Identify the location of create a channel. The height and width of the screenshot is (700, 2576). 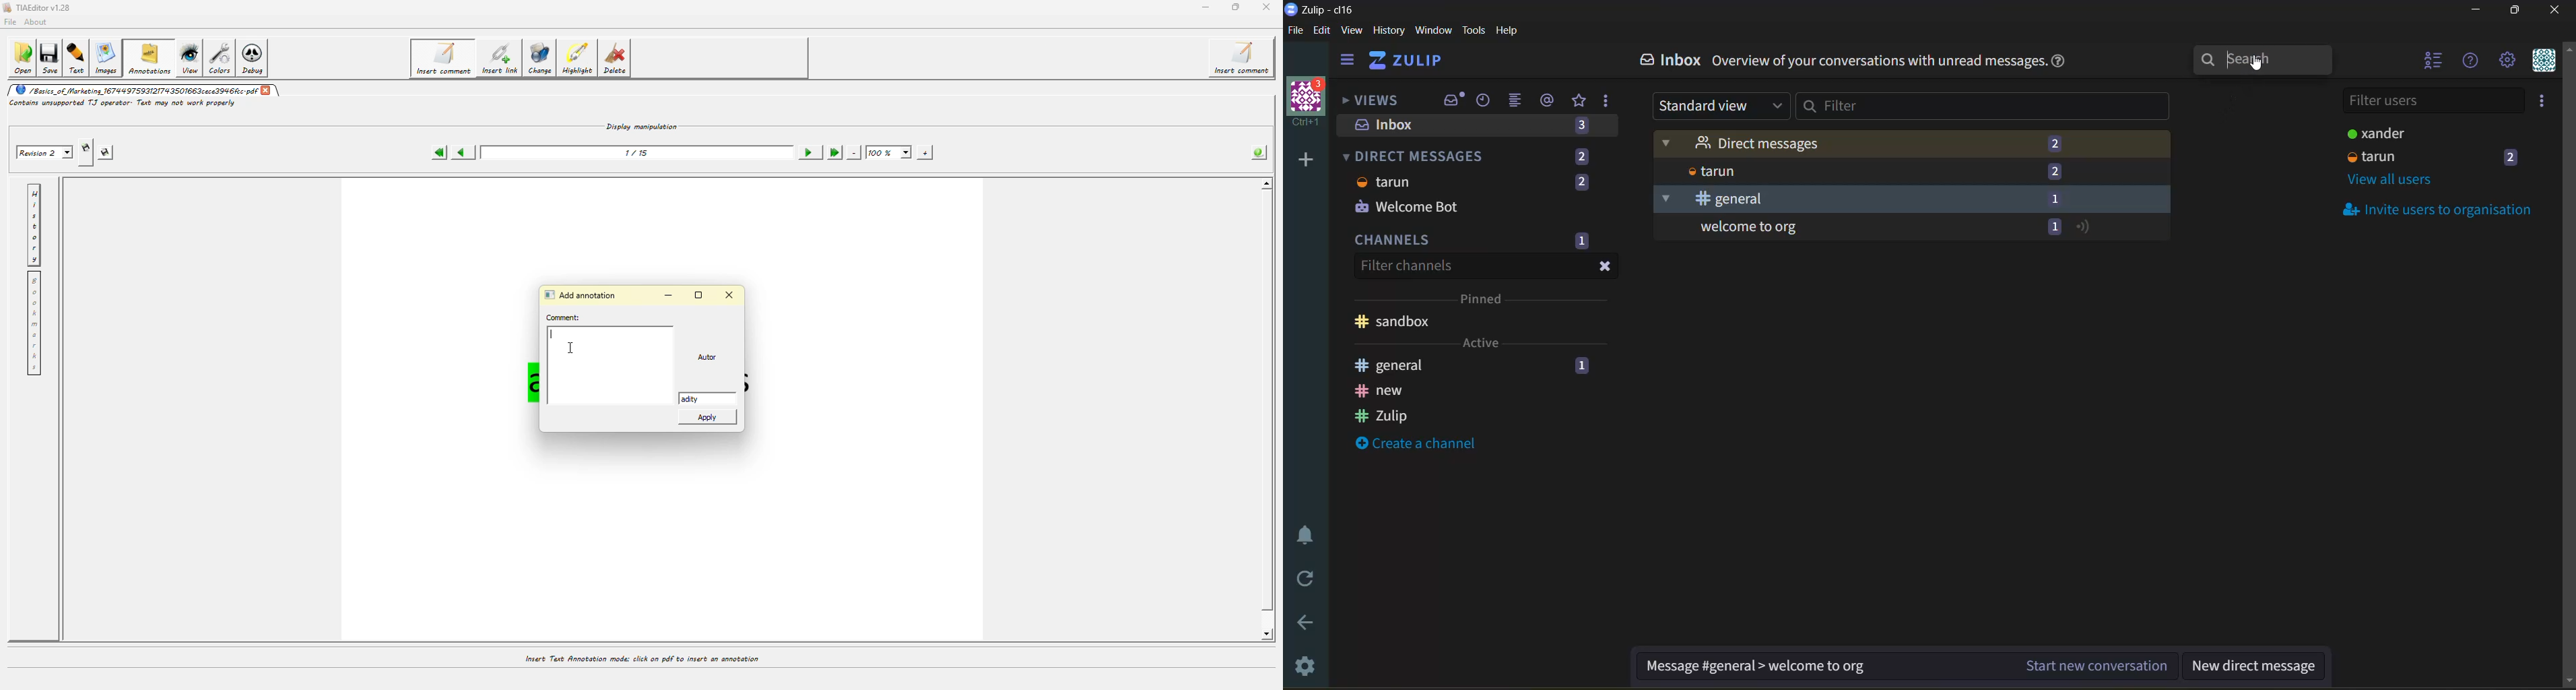
(1415, 443).